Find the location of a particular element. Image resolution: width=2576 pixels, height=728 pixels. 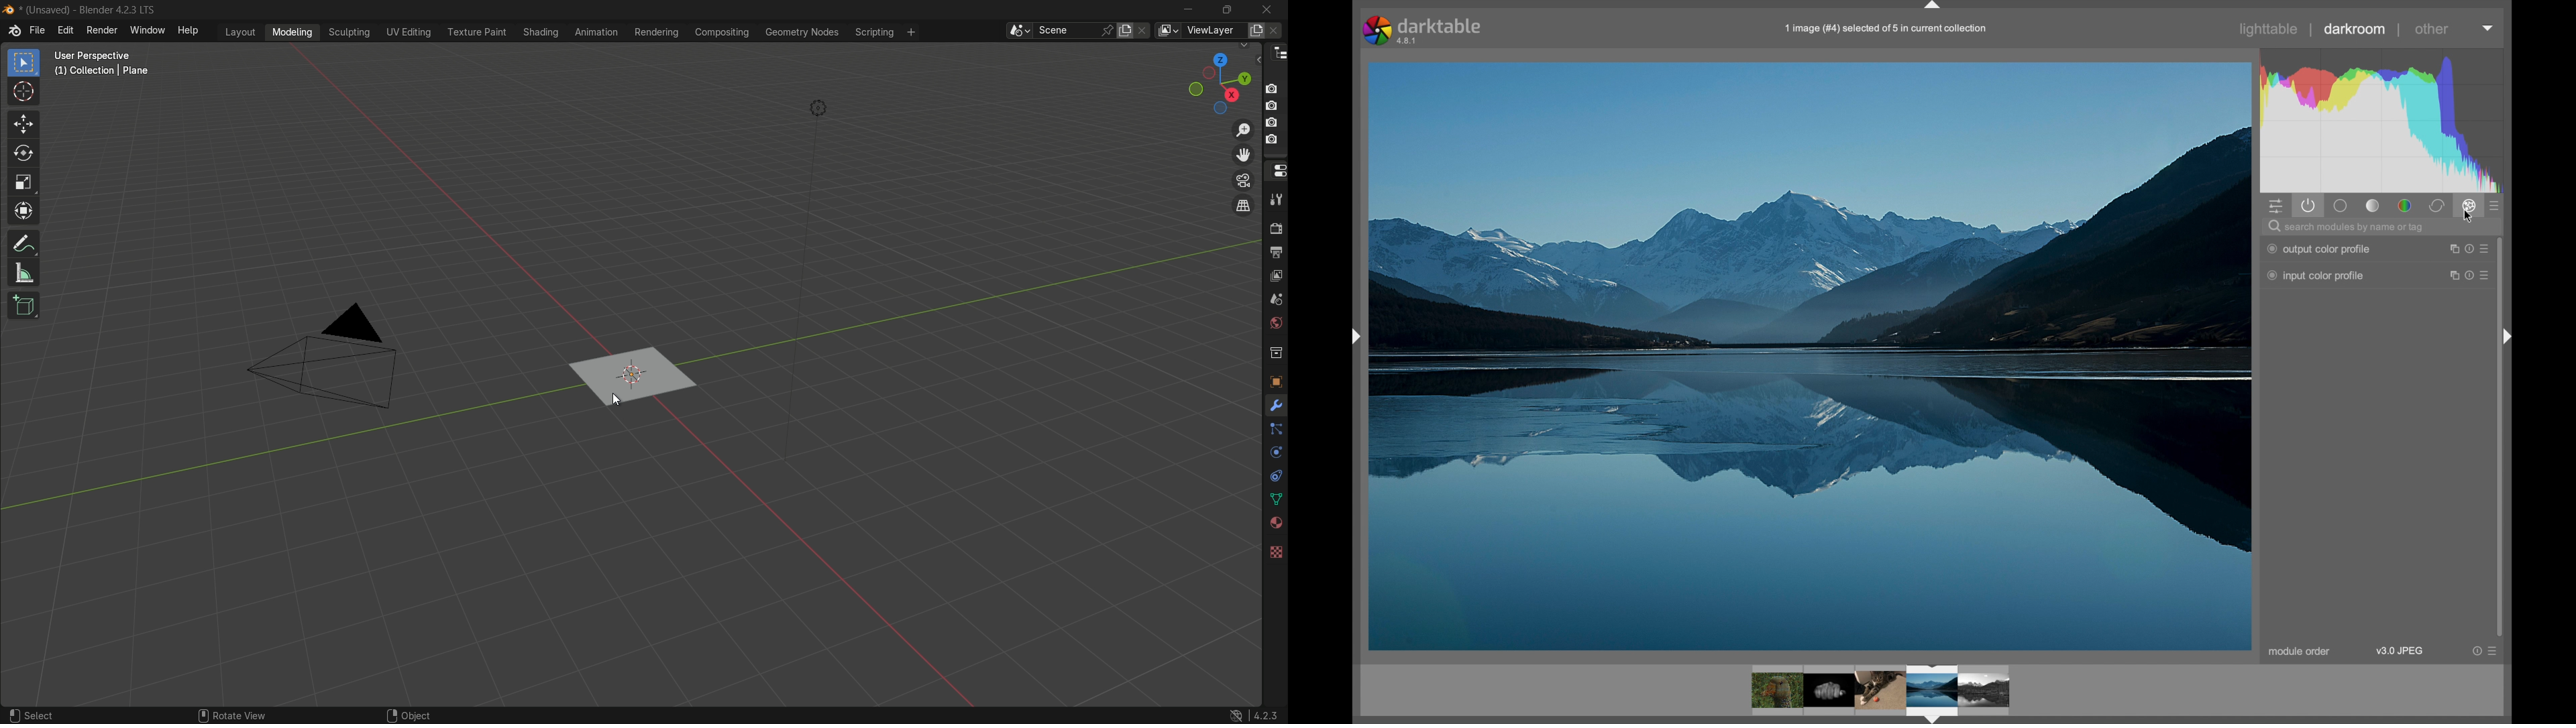

v3.0 jpeg is located at coordinates (2400, 651).